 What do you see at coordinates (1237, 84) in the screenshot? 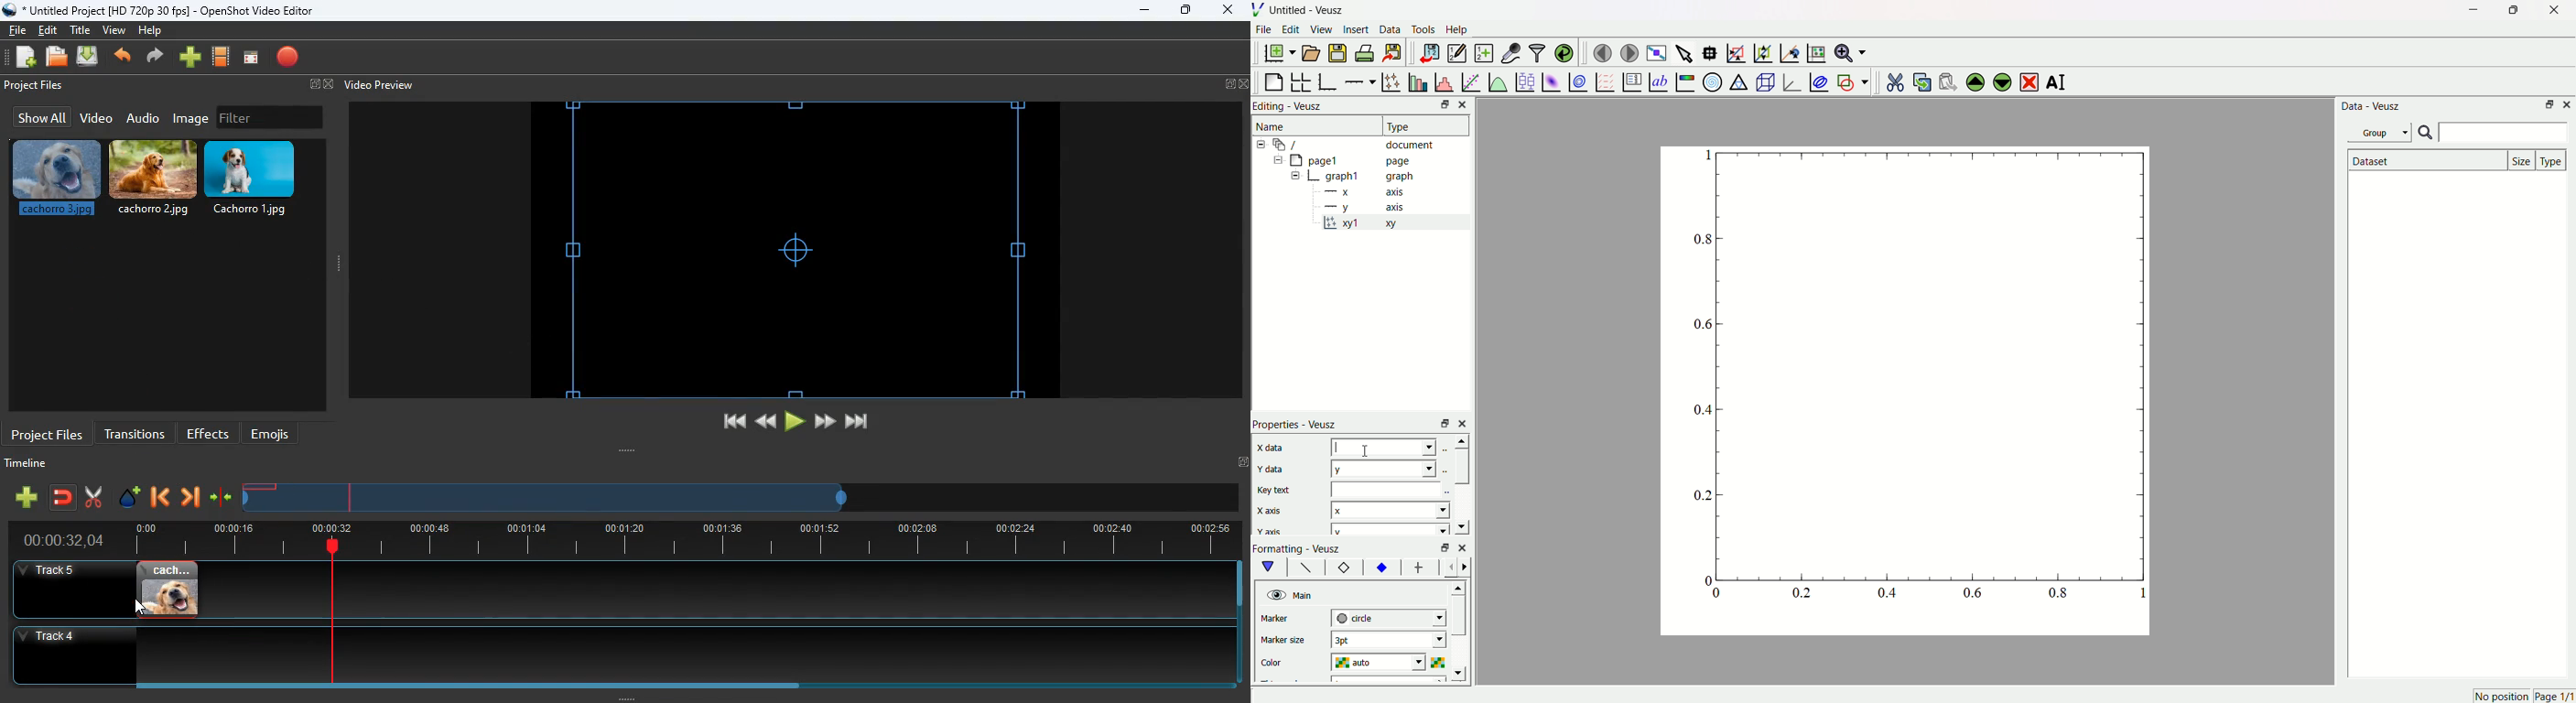
I see `fullscreen` at bounding box center [1237, 84].